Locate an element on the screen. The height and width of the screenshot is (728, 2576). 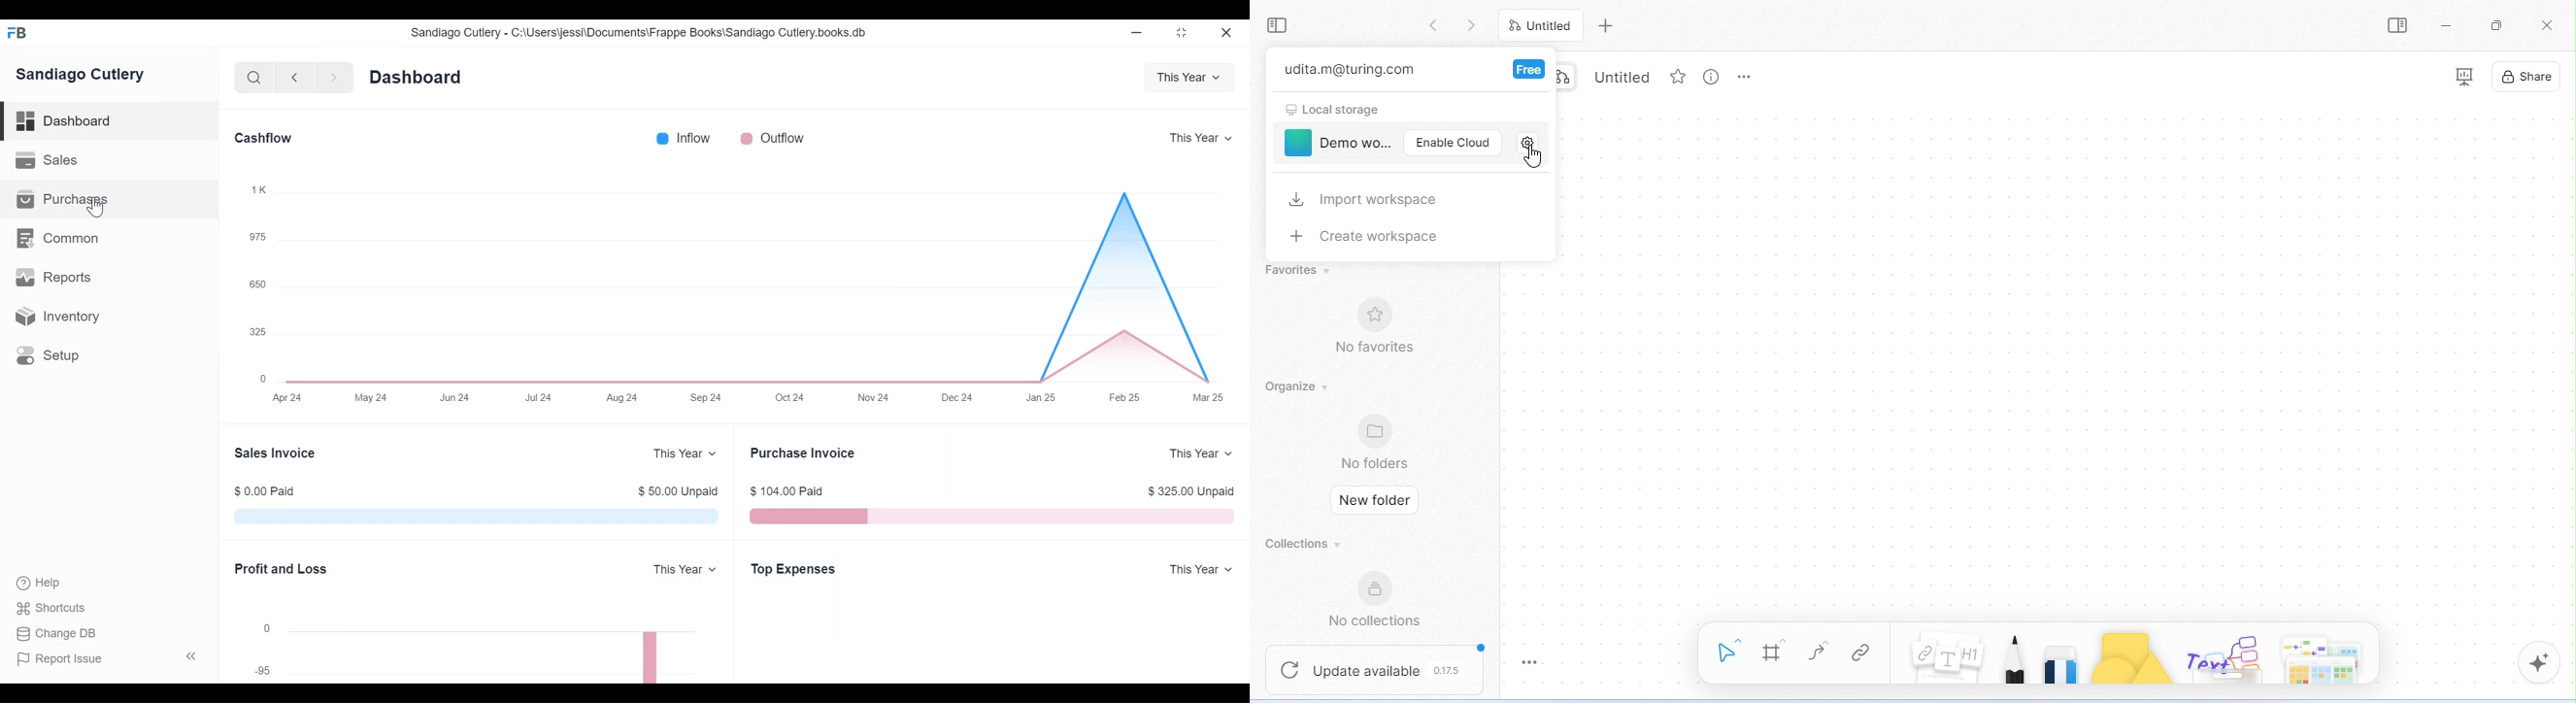
Setup is located at coordinates (52, 358).